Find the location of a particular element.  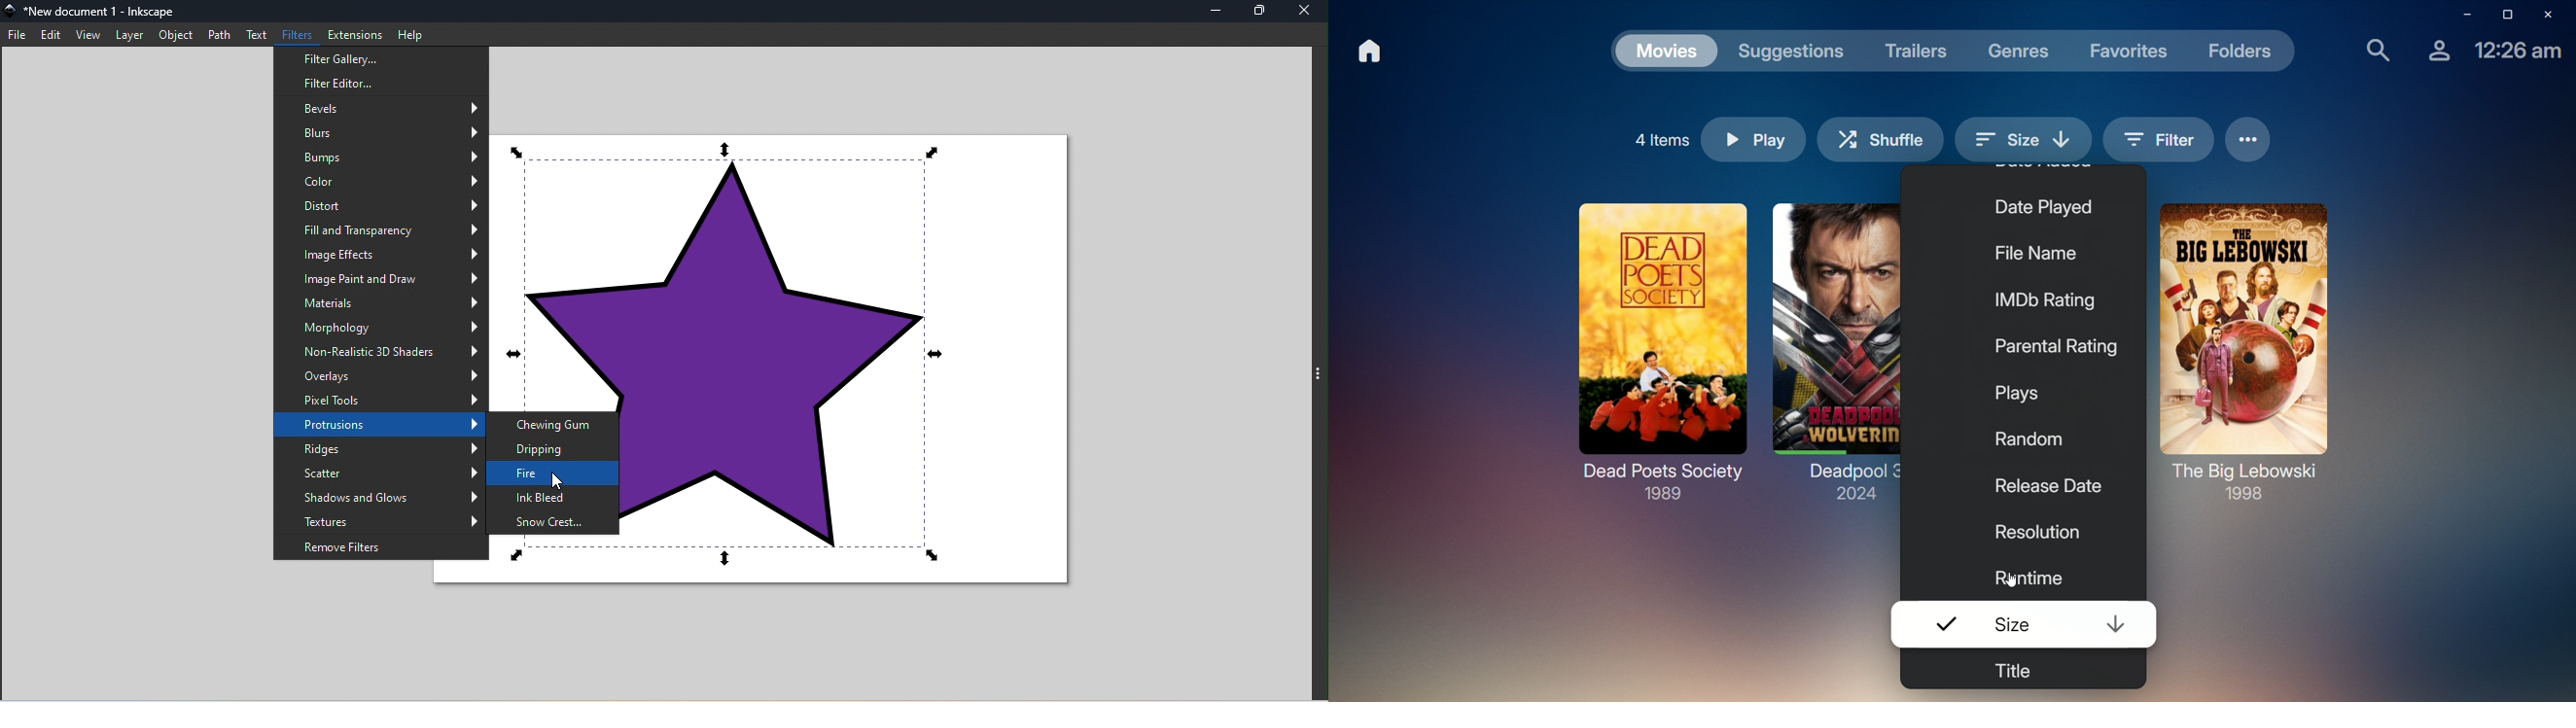

Image paint and draw is located at coordinates (380, 279).